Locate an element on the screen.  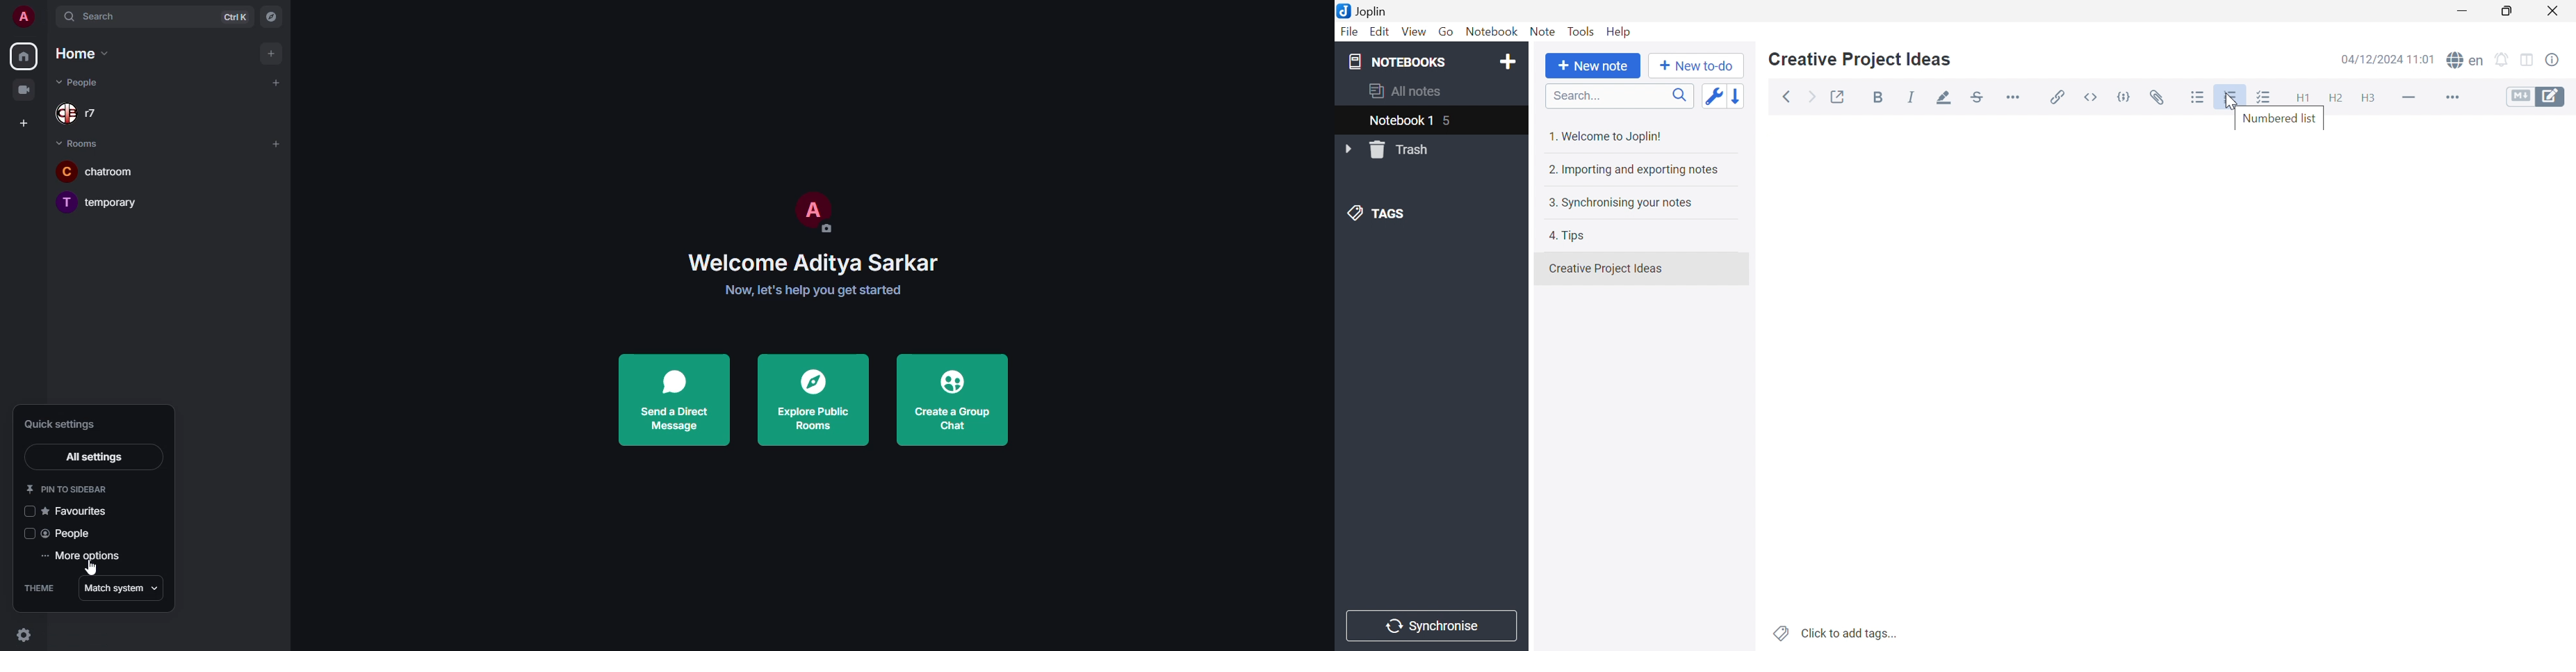
Set alarm is located at coordinates (2503, 59).